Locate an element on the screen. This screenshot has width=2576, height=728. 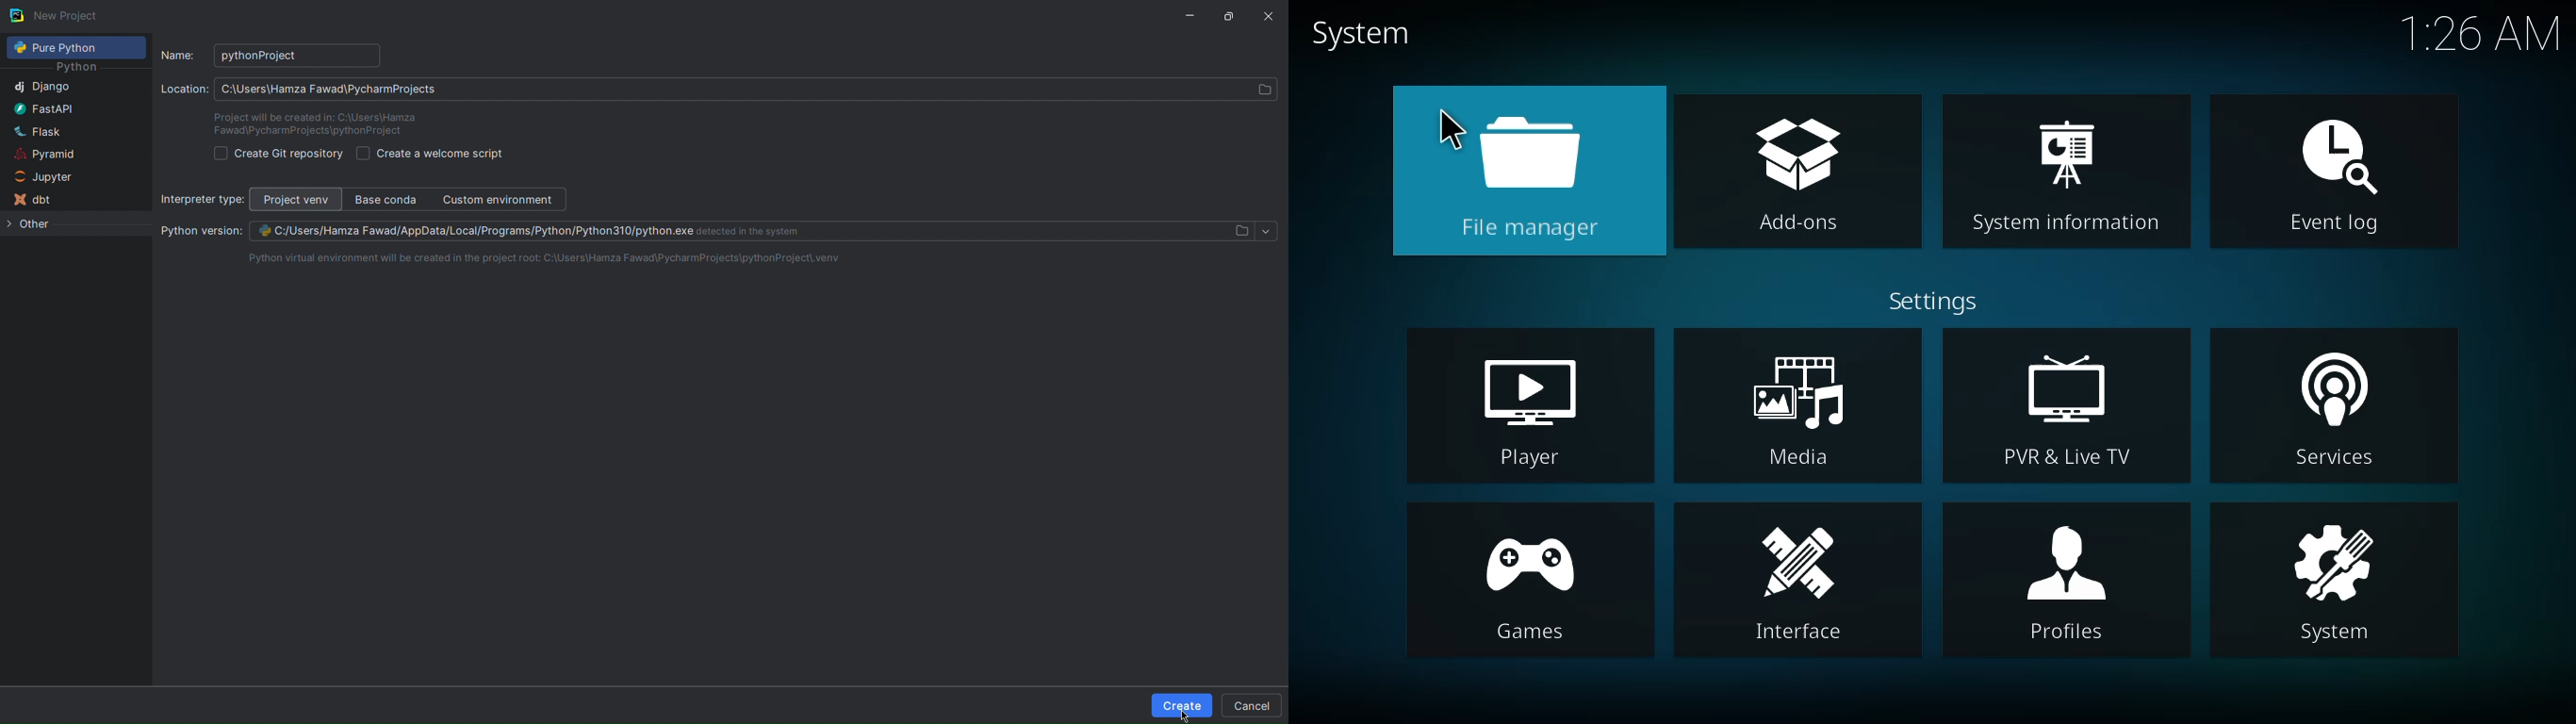
time is located at coordinates (2481, 37).